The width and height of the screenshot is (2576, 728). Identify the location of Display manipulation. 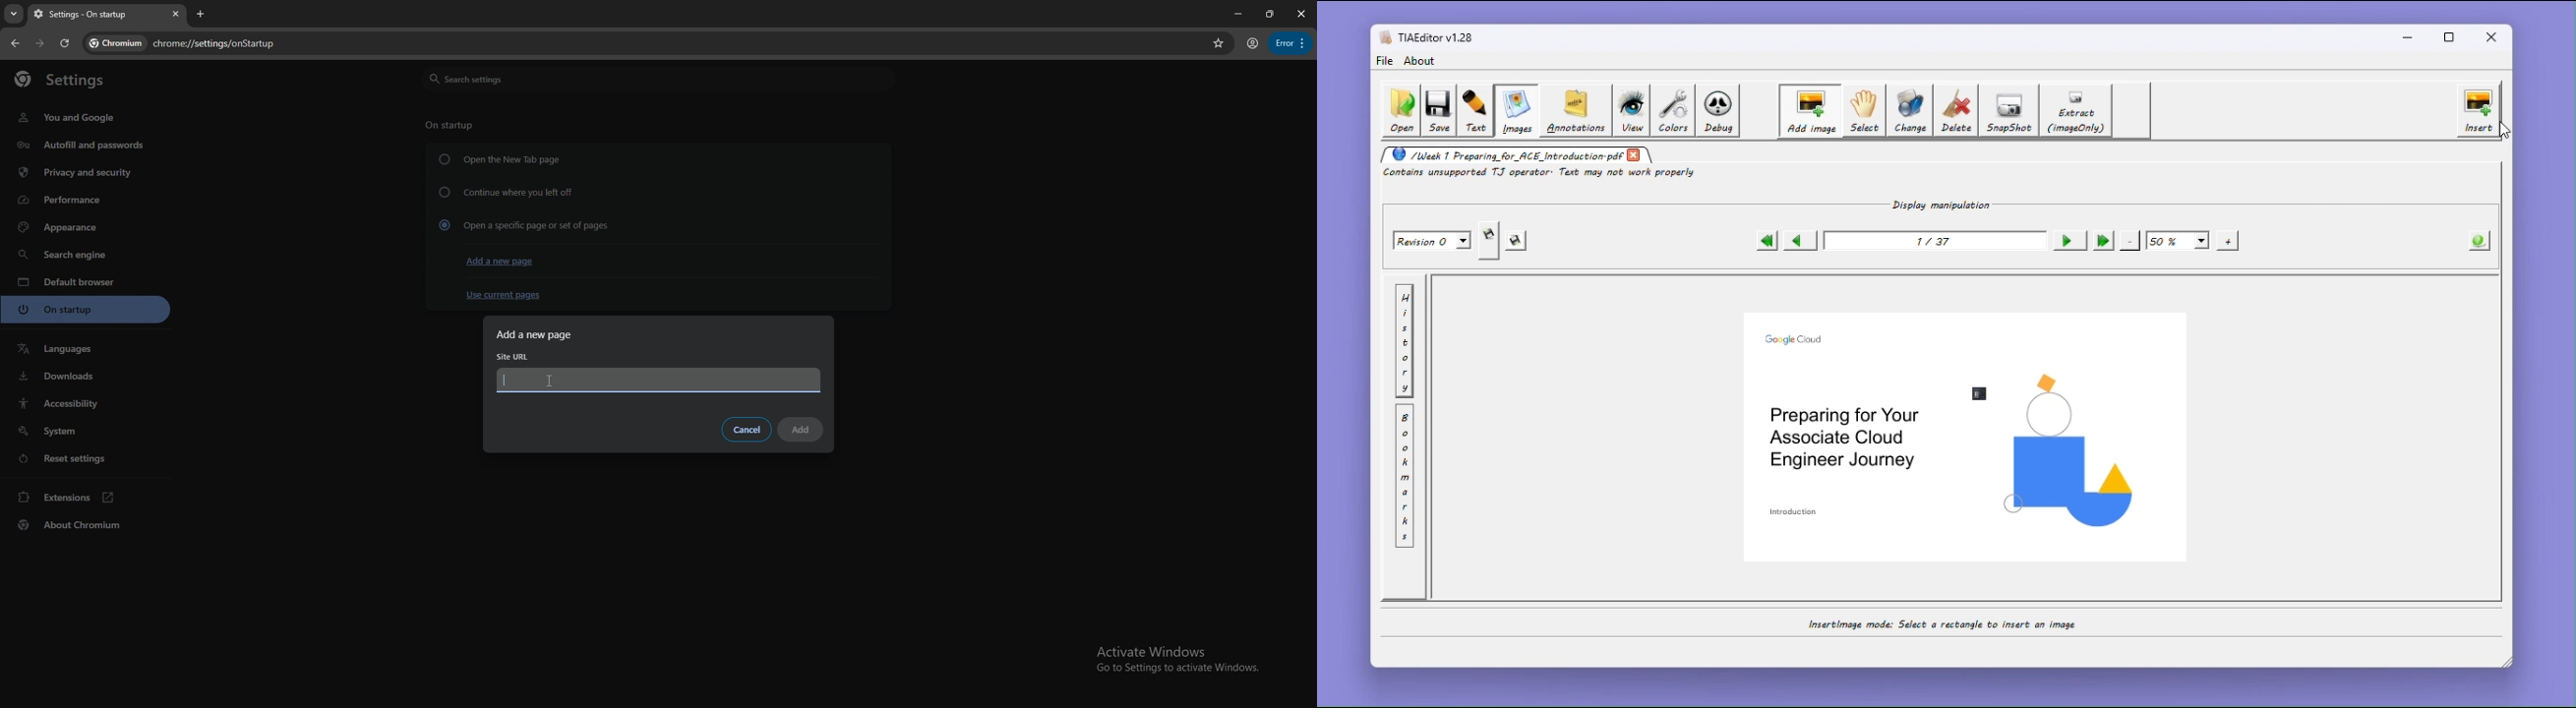
(1936, 204).